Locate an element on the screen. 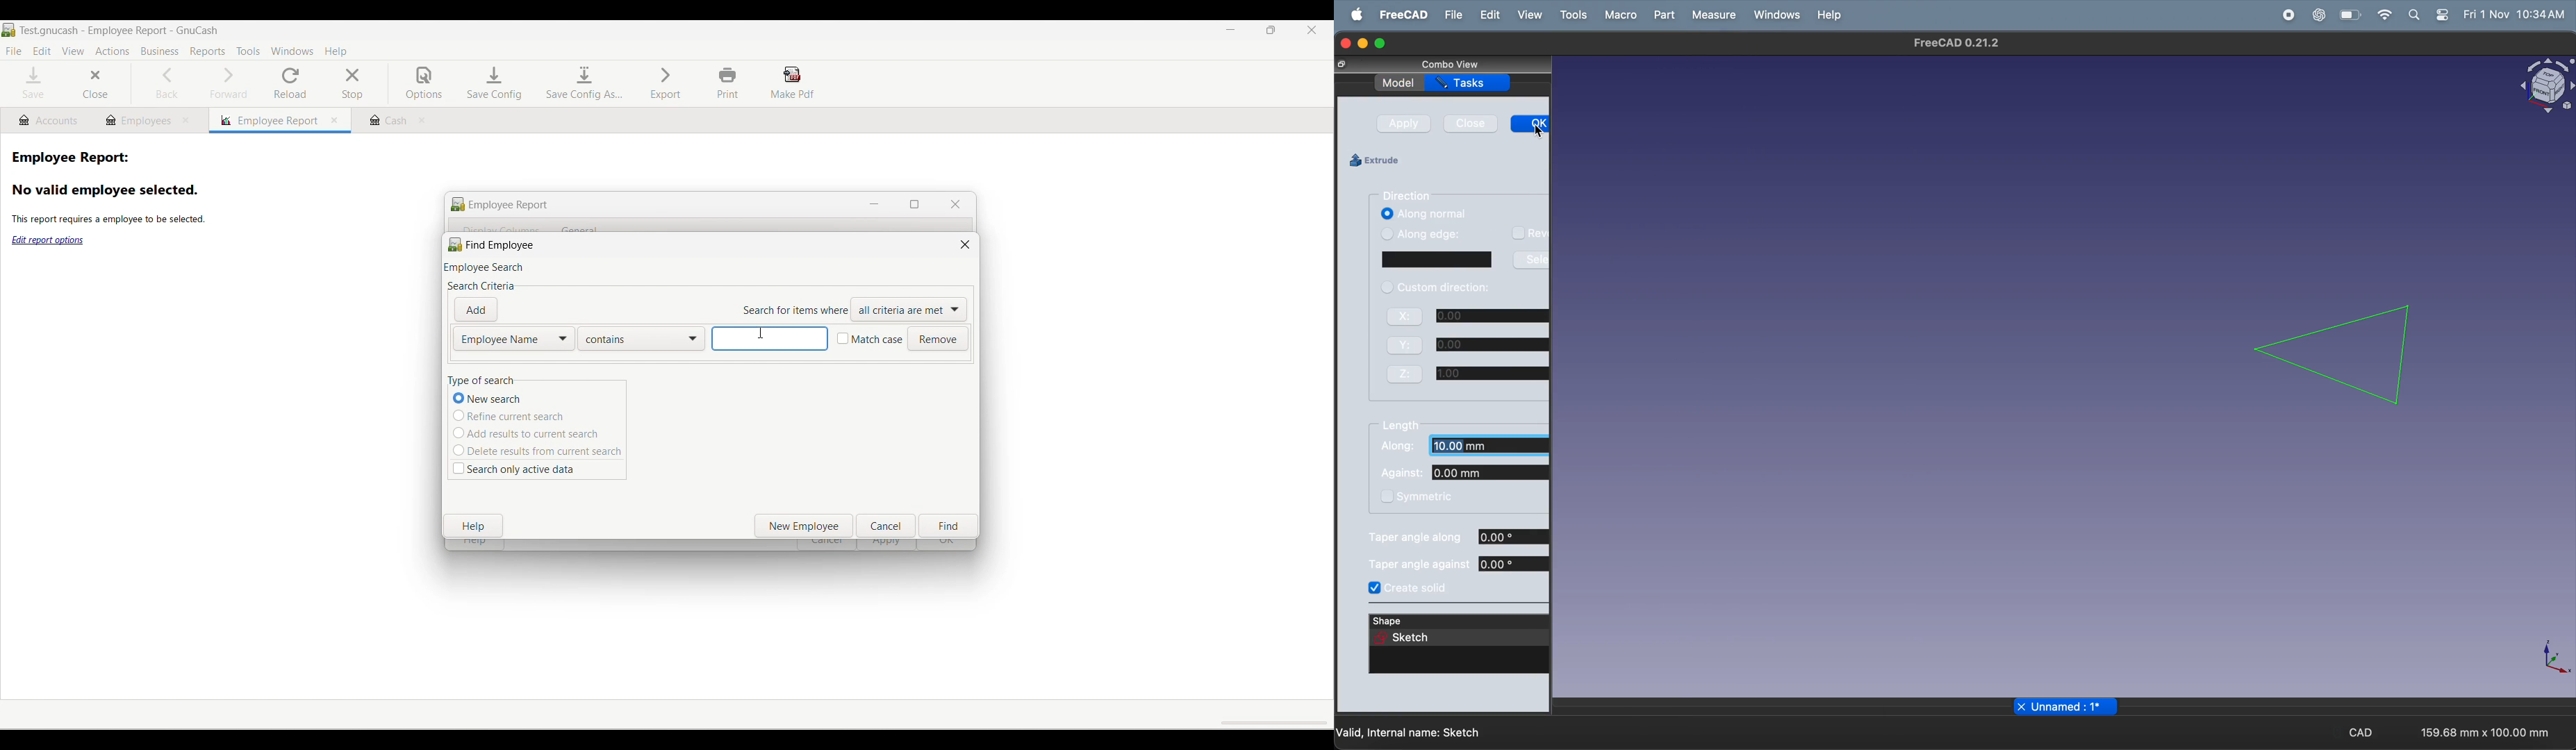 The width and height of the screenshot is (2576, 756). along normal is located at coordinates (1436, 213).